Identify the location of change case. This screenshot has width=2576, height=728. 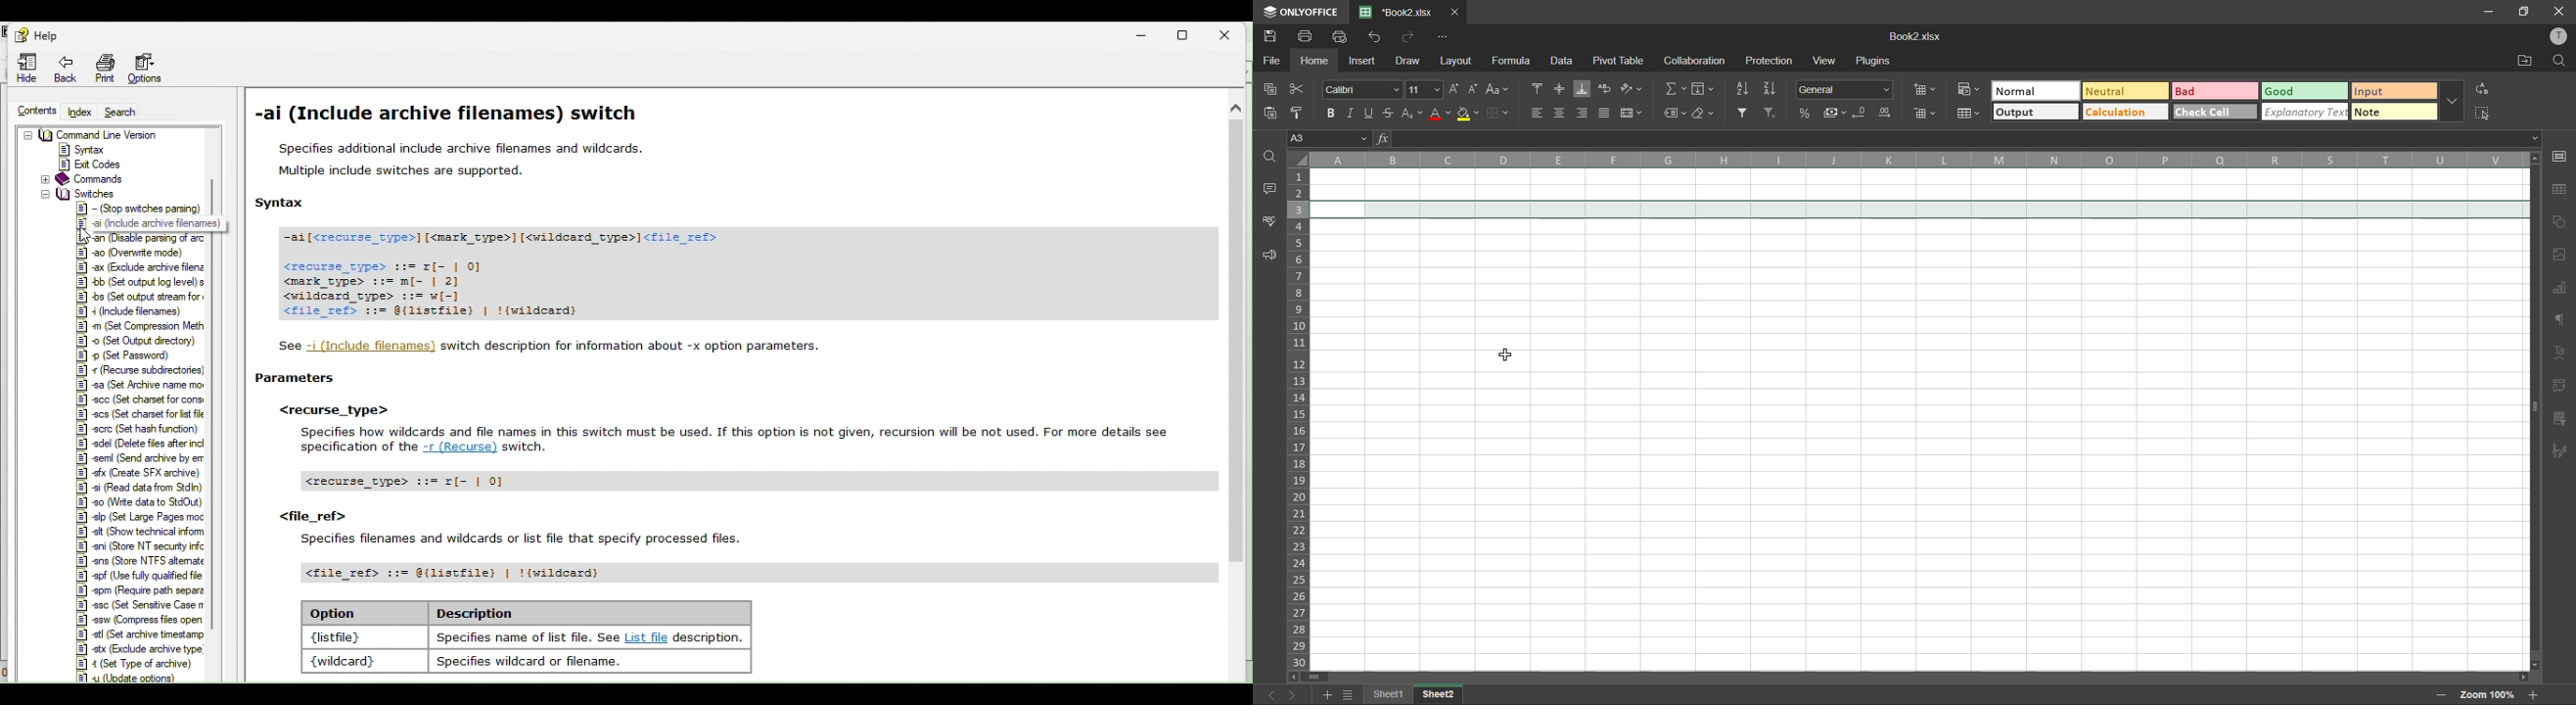
(1500, 88).